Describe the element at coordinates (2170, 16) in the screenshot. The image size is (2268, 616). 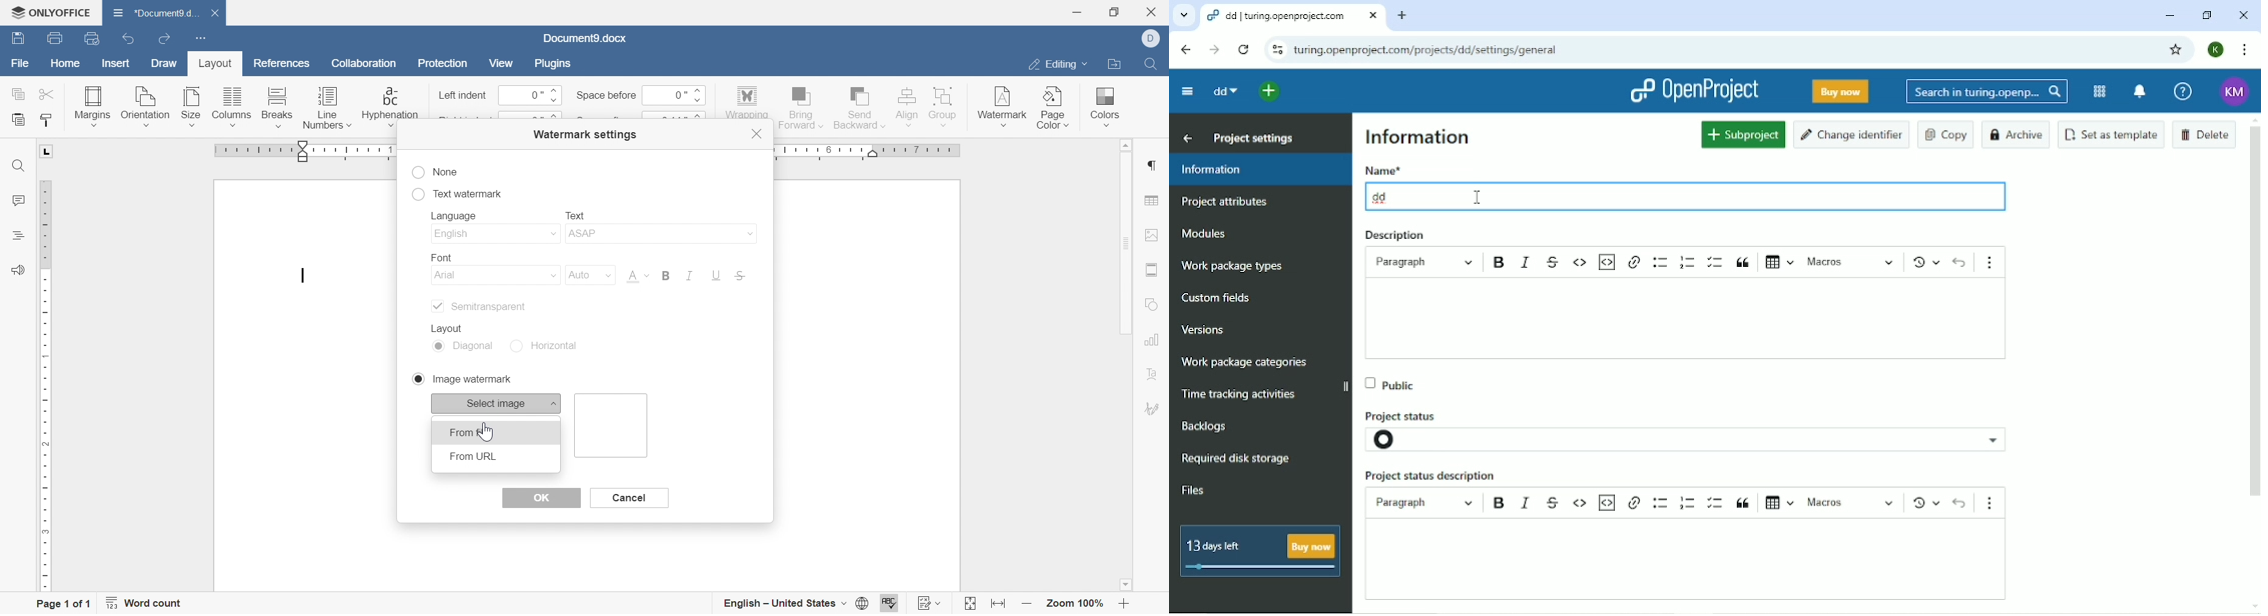
I see `Minimize` at that location.